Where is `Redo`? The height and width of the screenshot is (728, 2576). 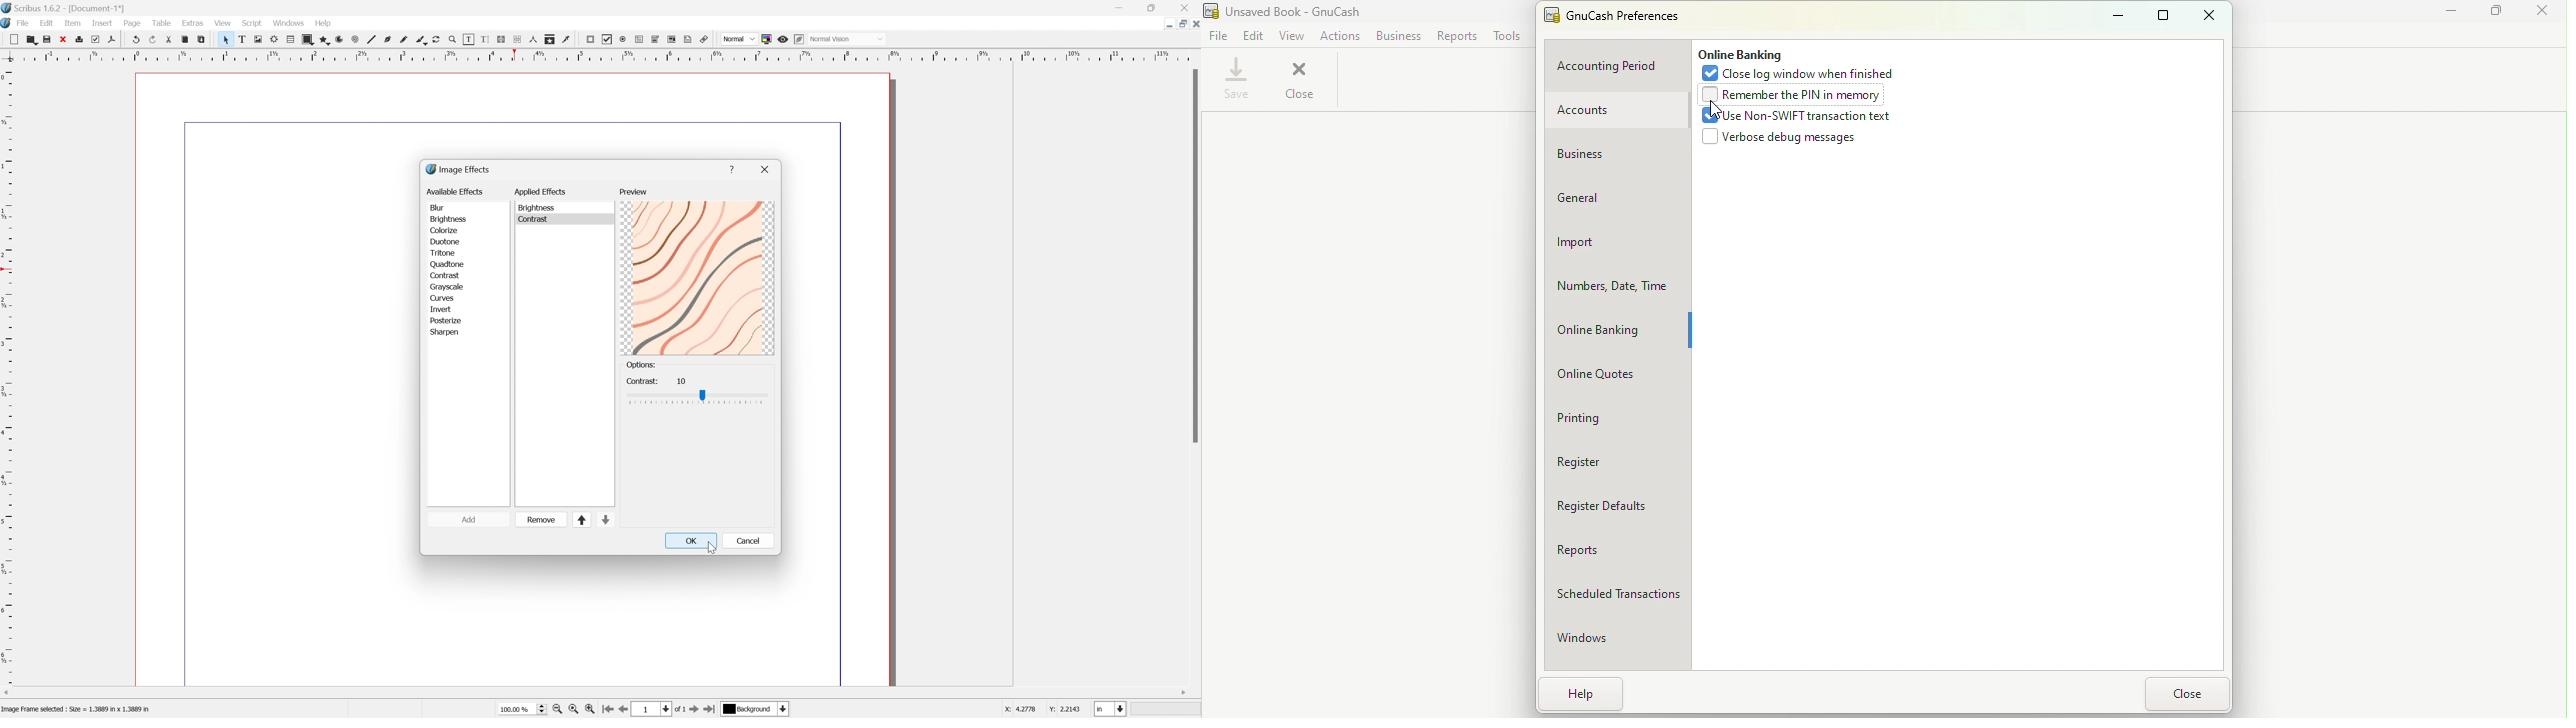 Redo is located at coordinates (151, 39).